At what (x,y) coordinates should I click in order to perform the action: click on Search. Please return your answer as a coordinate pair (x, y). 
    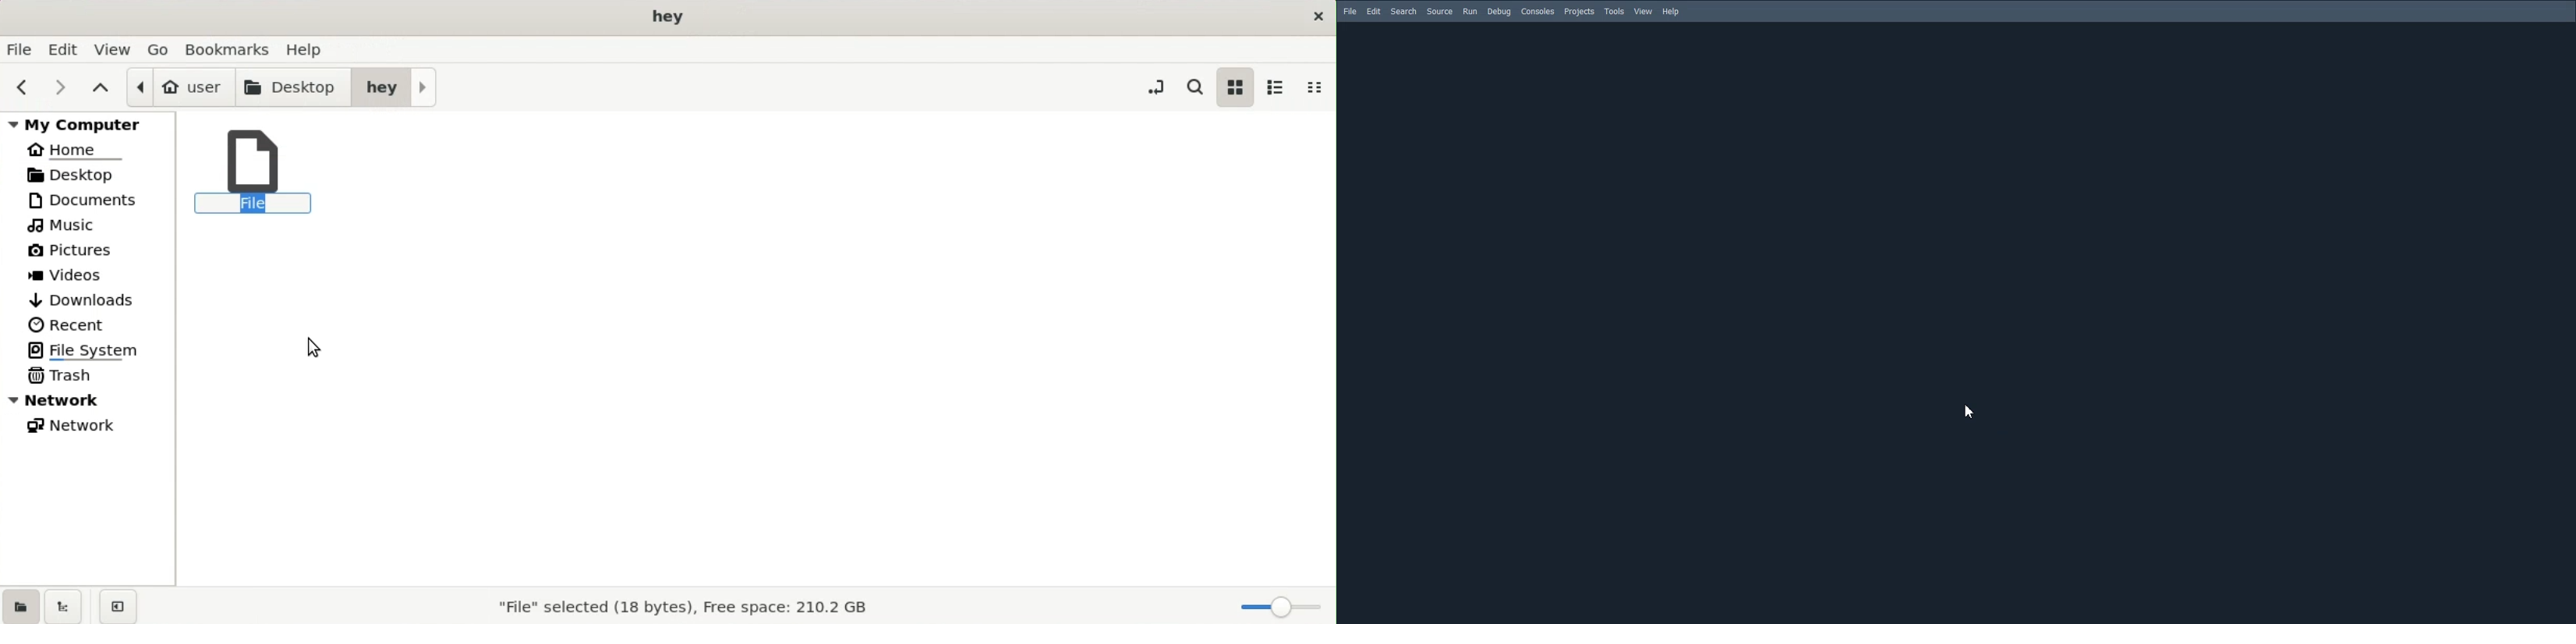
    Looking at the image, I should click on (1404, 11).